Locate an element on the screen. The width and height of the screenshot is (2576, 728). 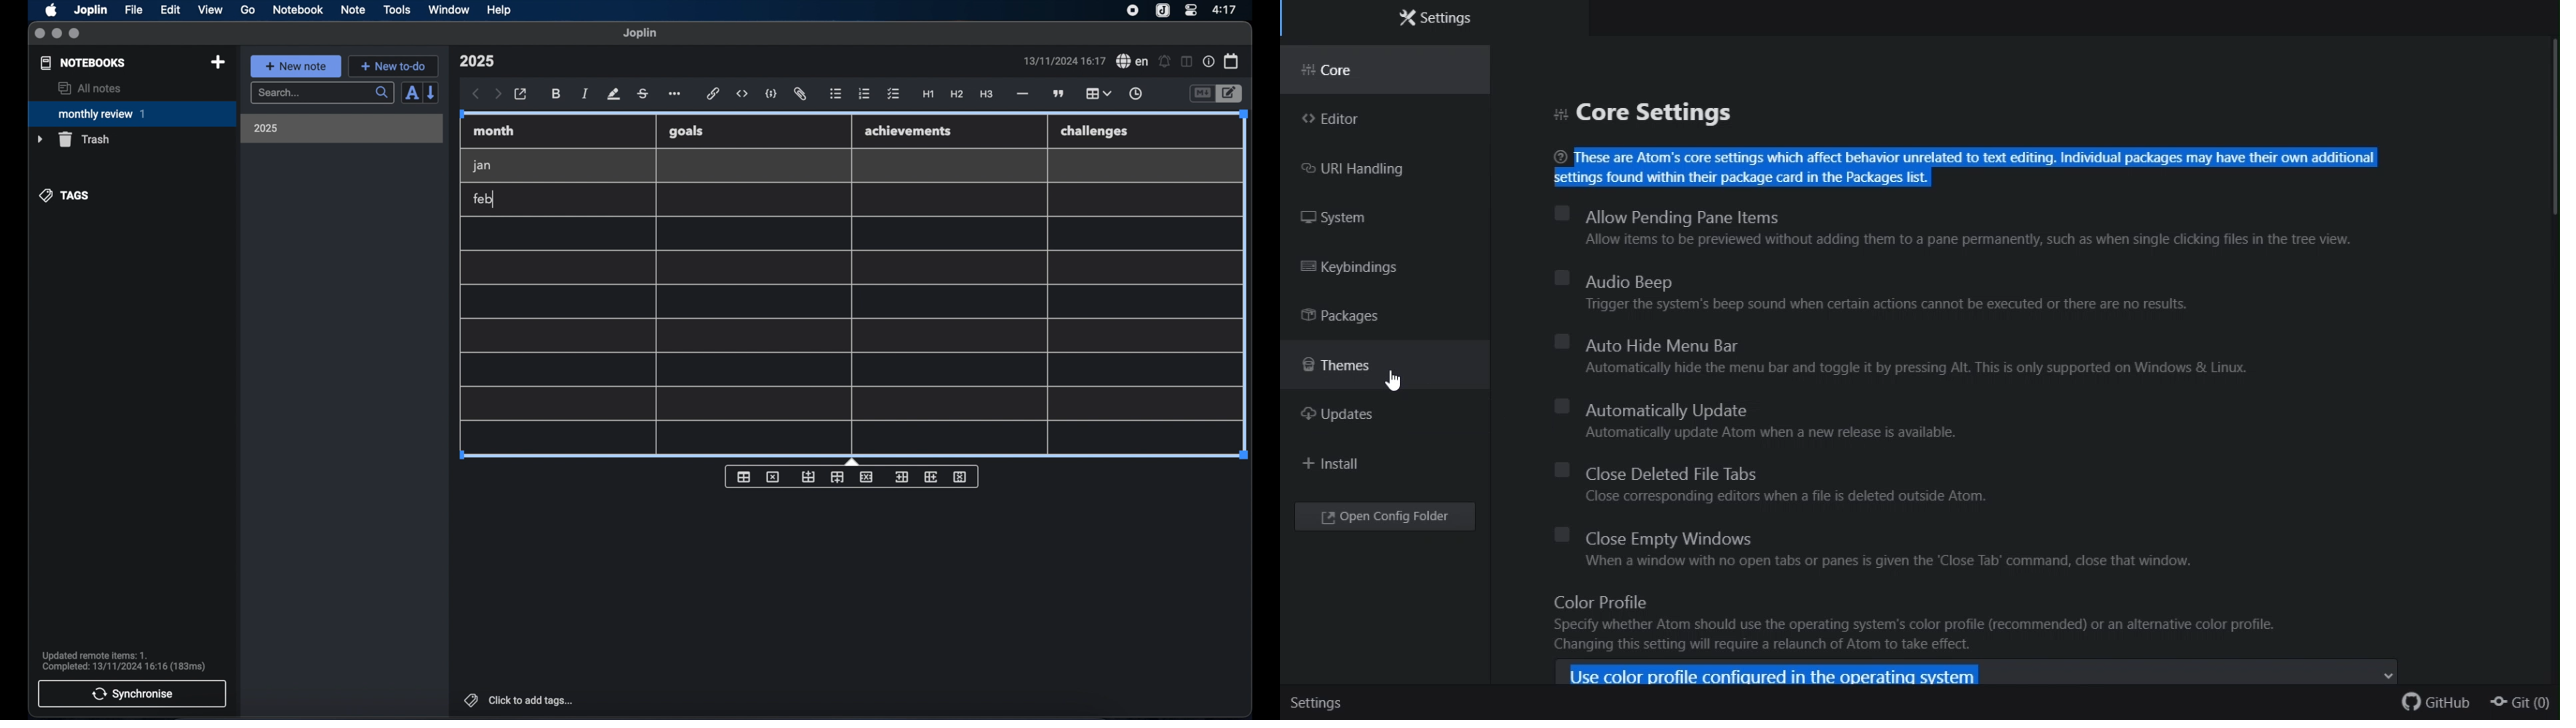
open in external editor is located at coordinates (521, 95).